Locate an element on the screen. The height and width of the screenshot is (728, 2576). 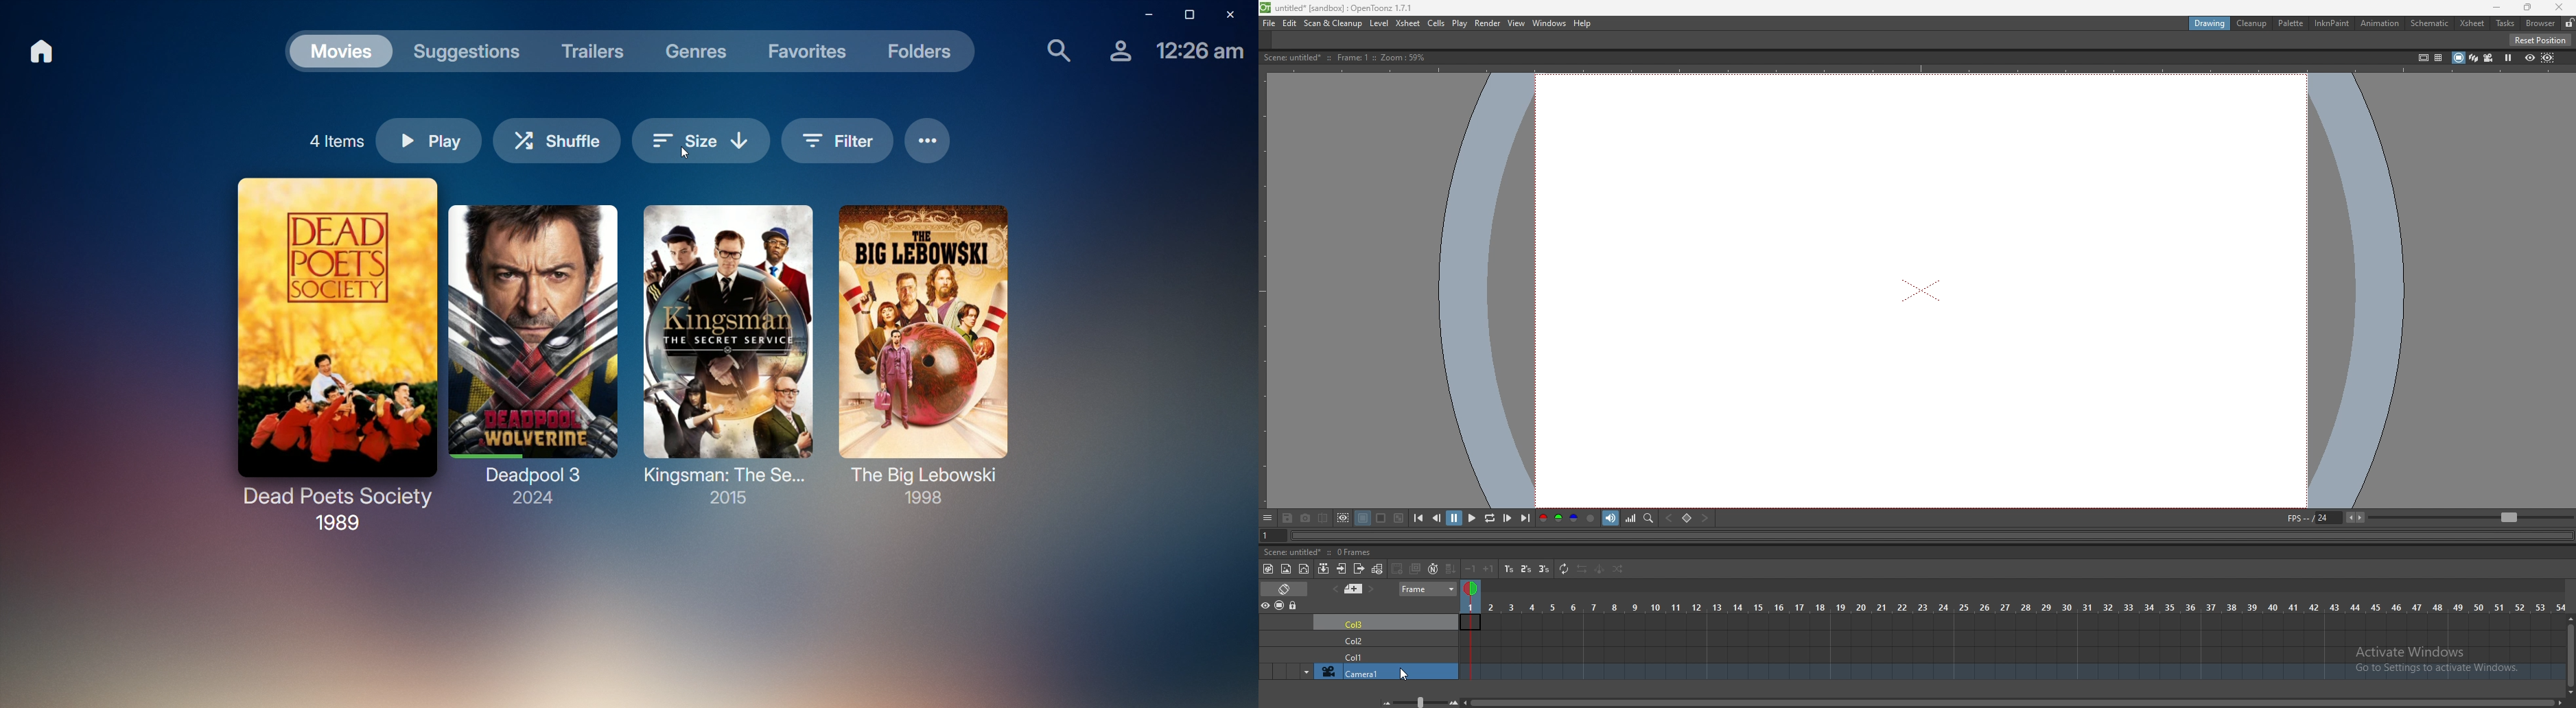
close sub xsheet is located at coordinates (1360, 567).